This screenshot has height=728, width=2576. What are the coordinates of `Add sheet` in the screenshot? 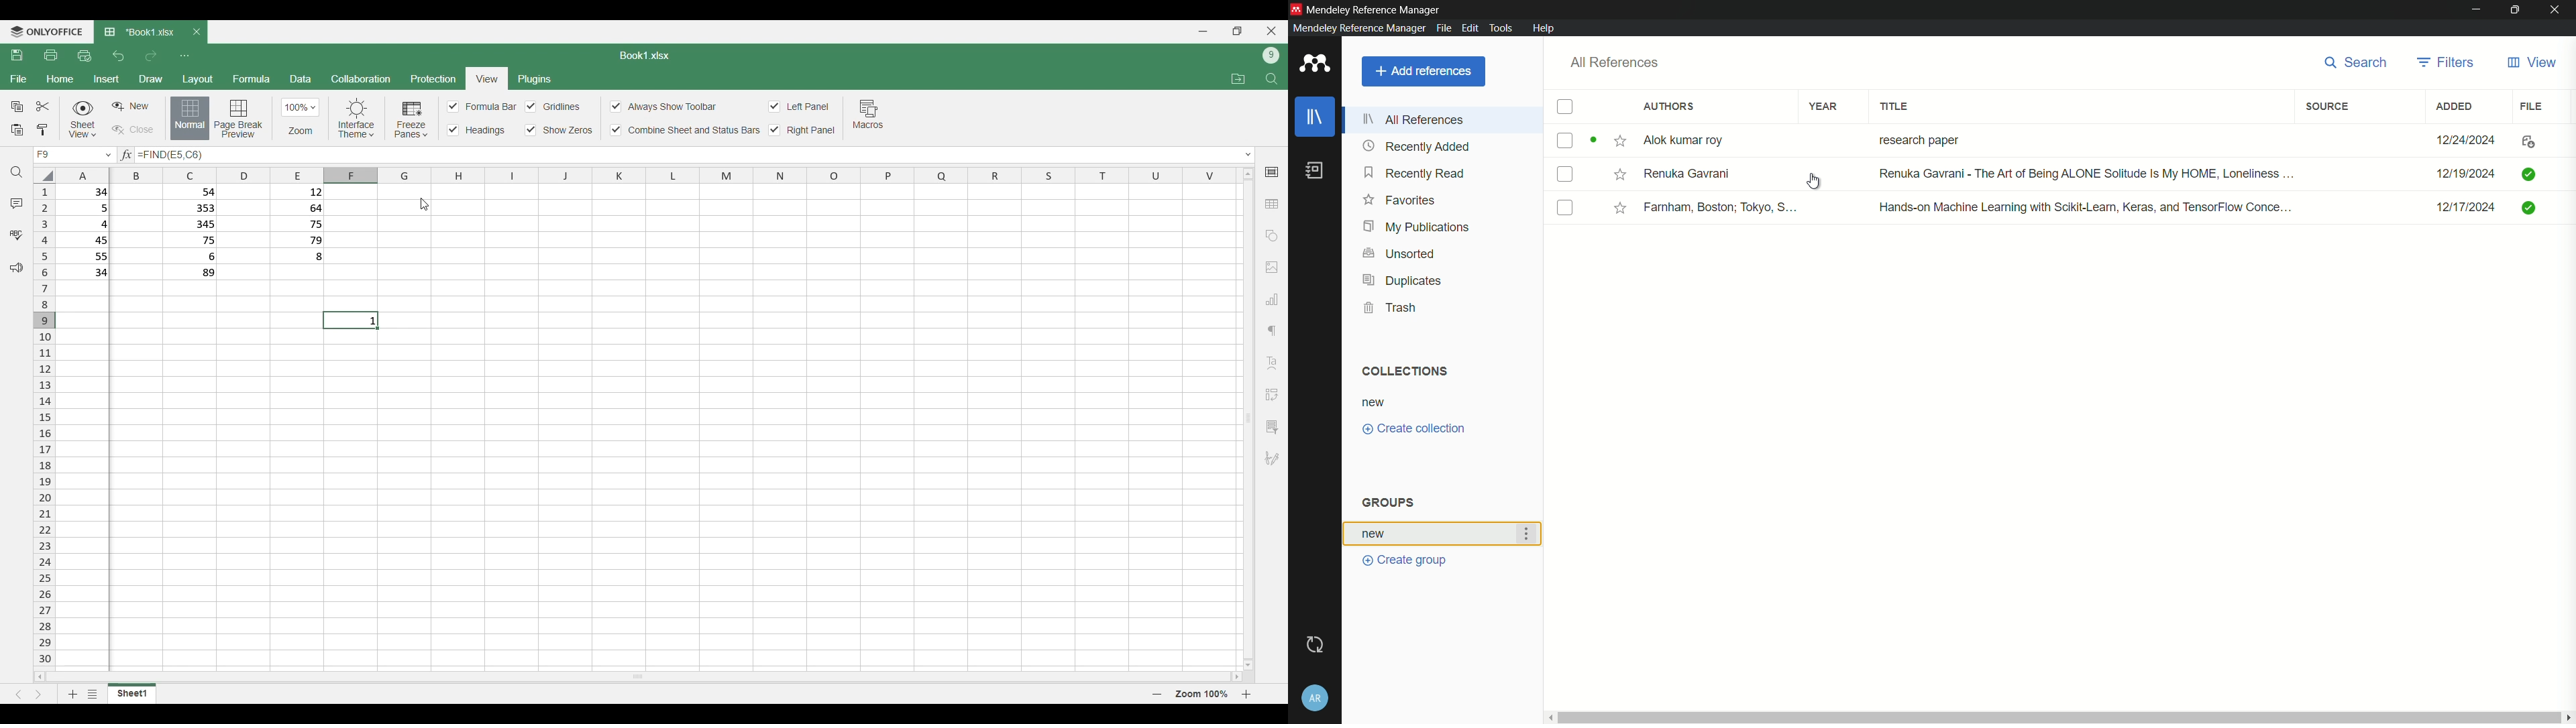 It's located at (73, 695).